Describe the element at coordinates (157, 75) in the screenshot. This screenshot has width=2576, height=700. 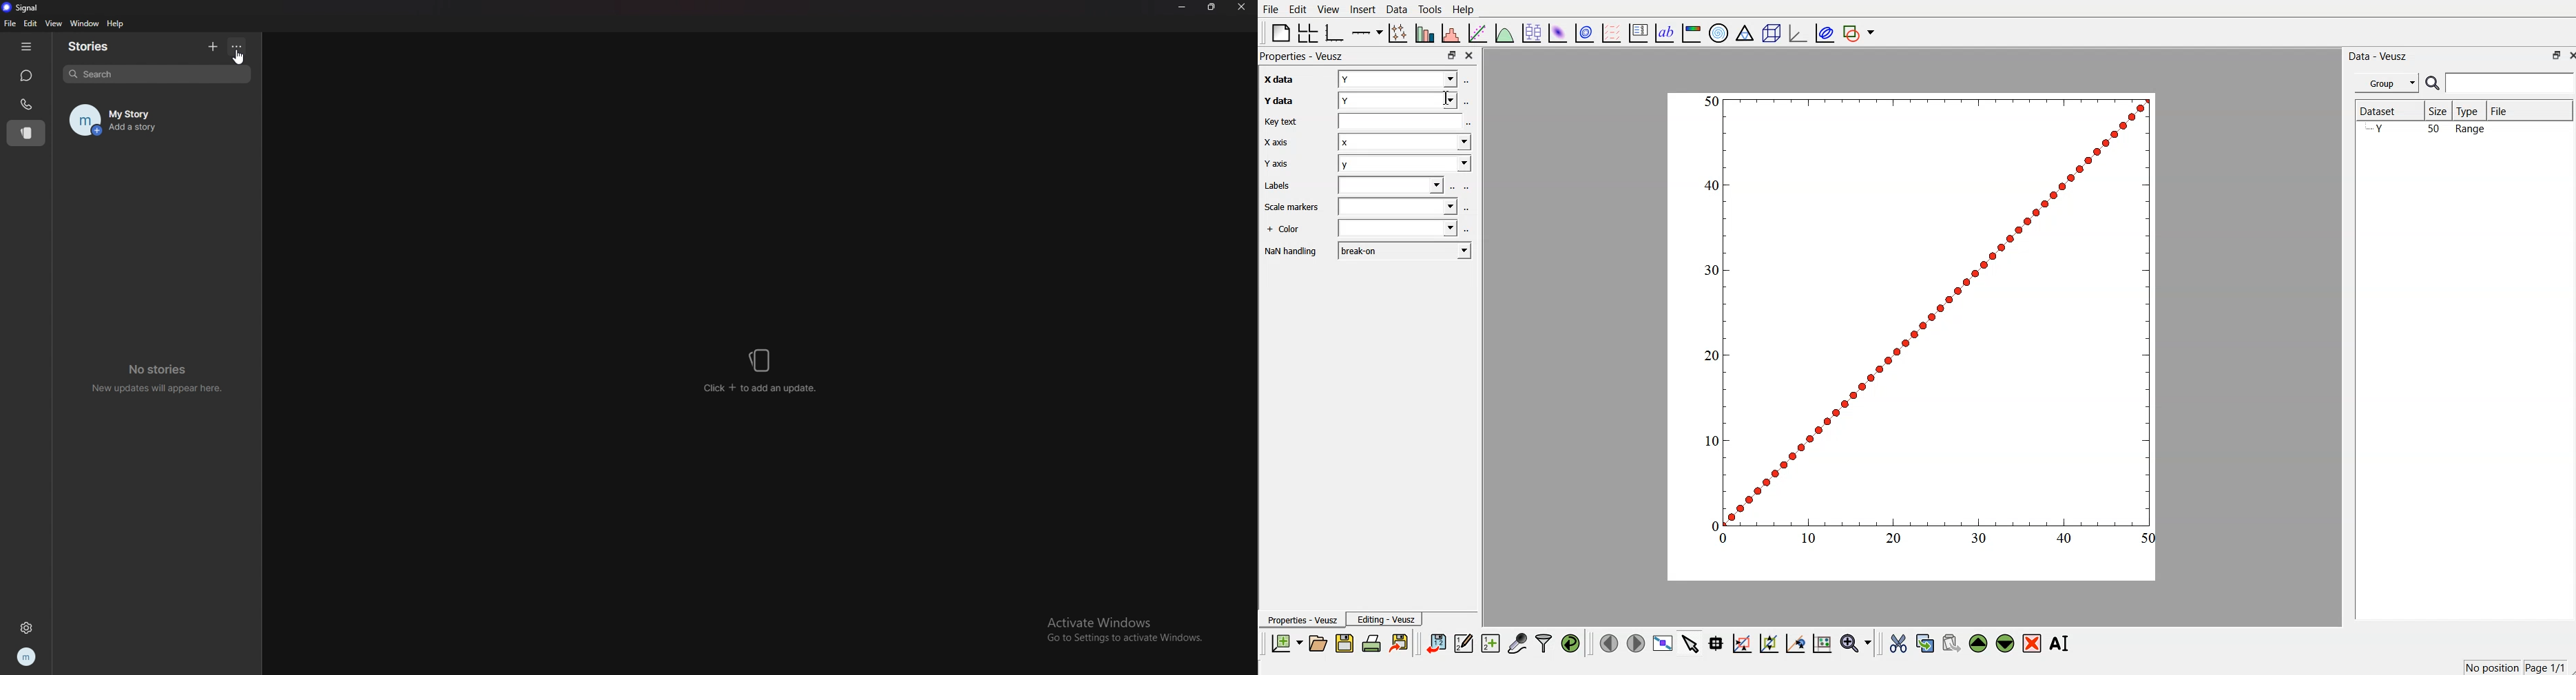
I see `search` at that location.